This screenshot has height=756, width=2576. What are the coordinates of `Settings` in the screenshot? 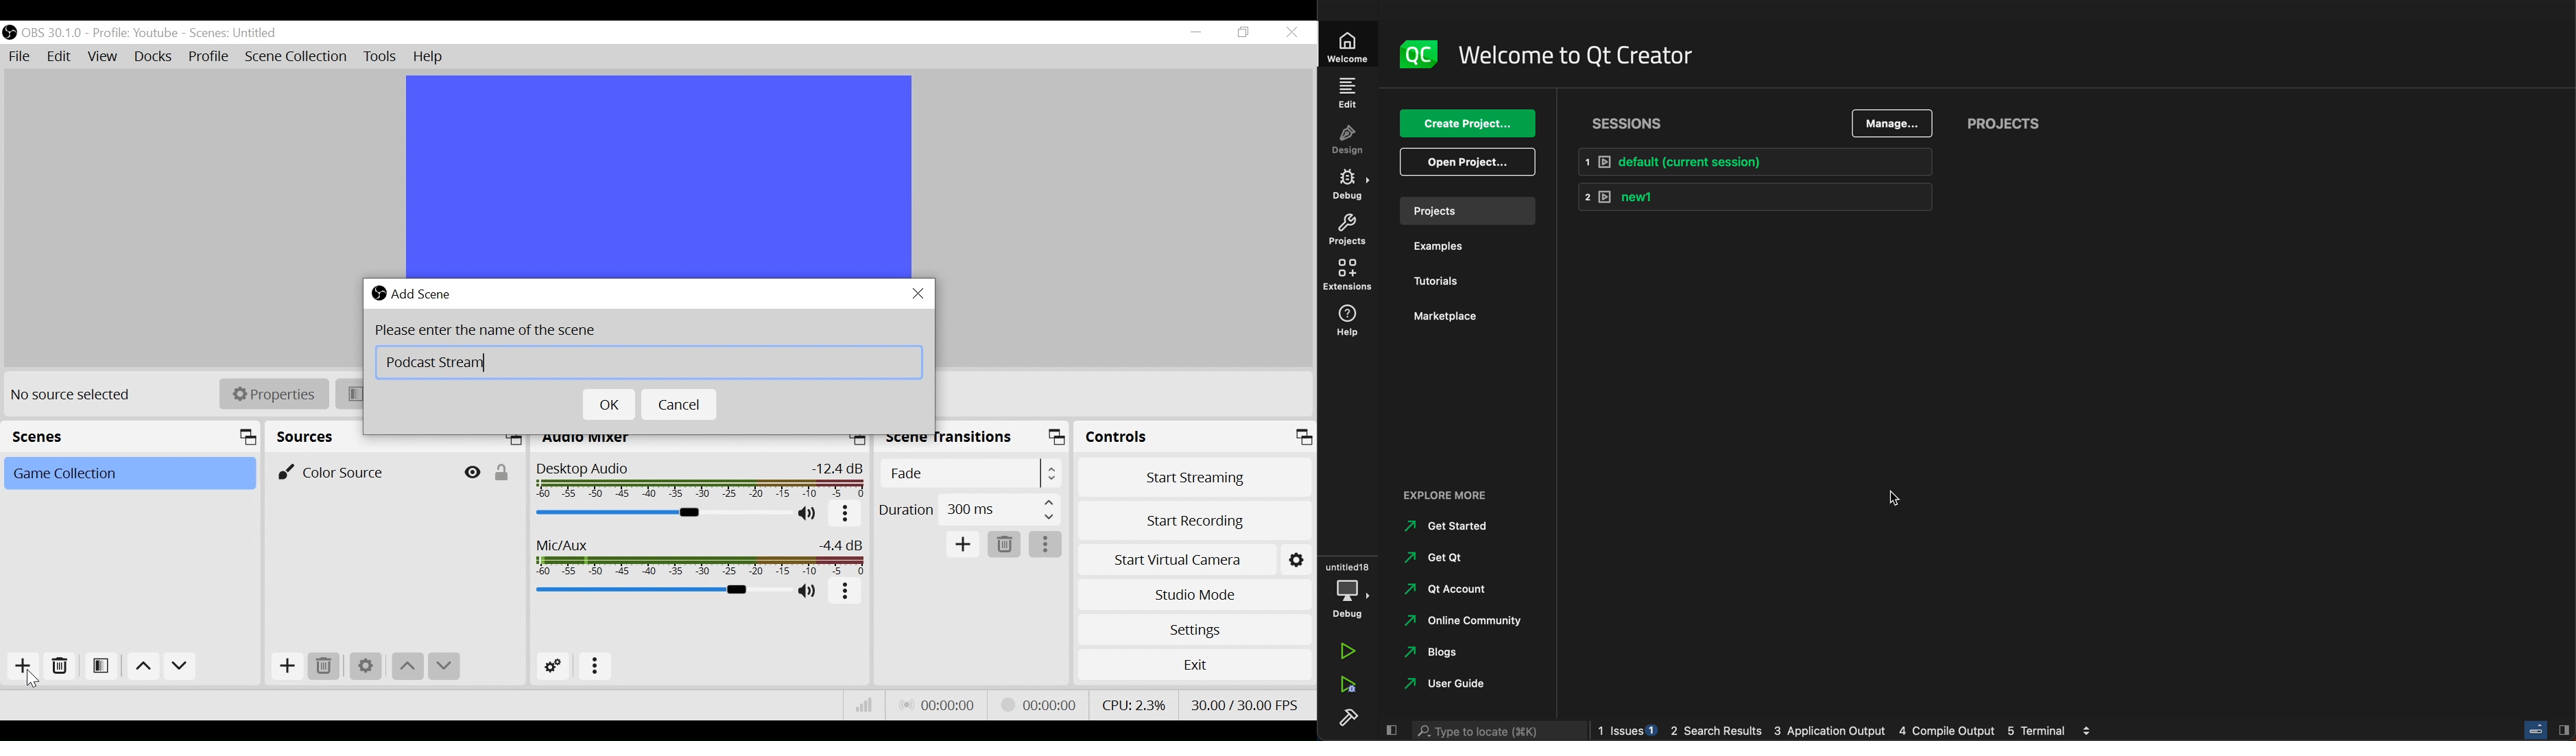 It's located at (366, 666).